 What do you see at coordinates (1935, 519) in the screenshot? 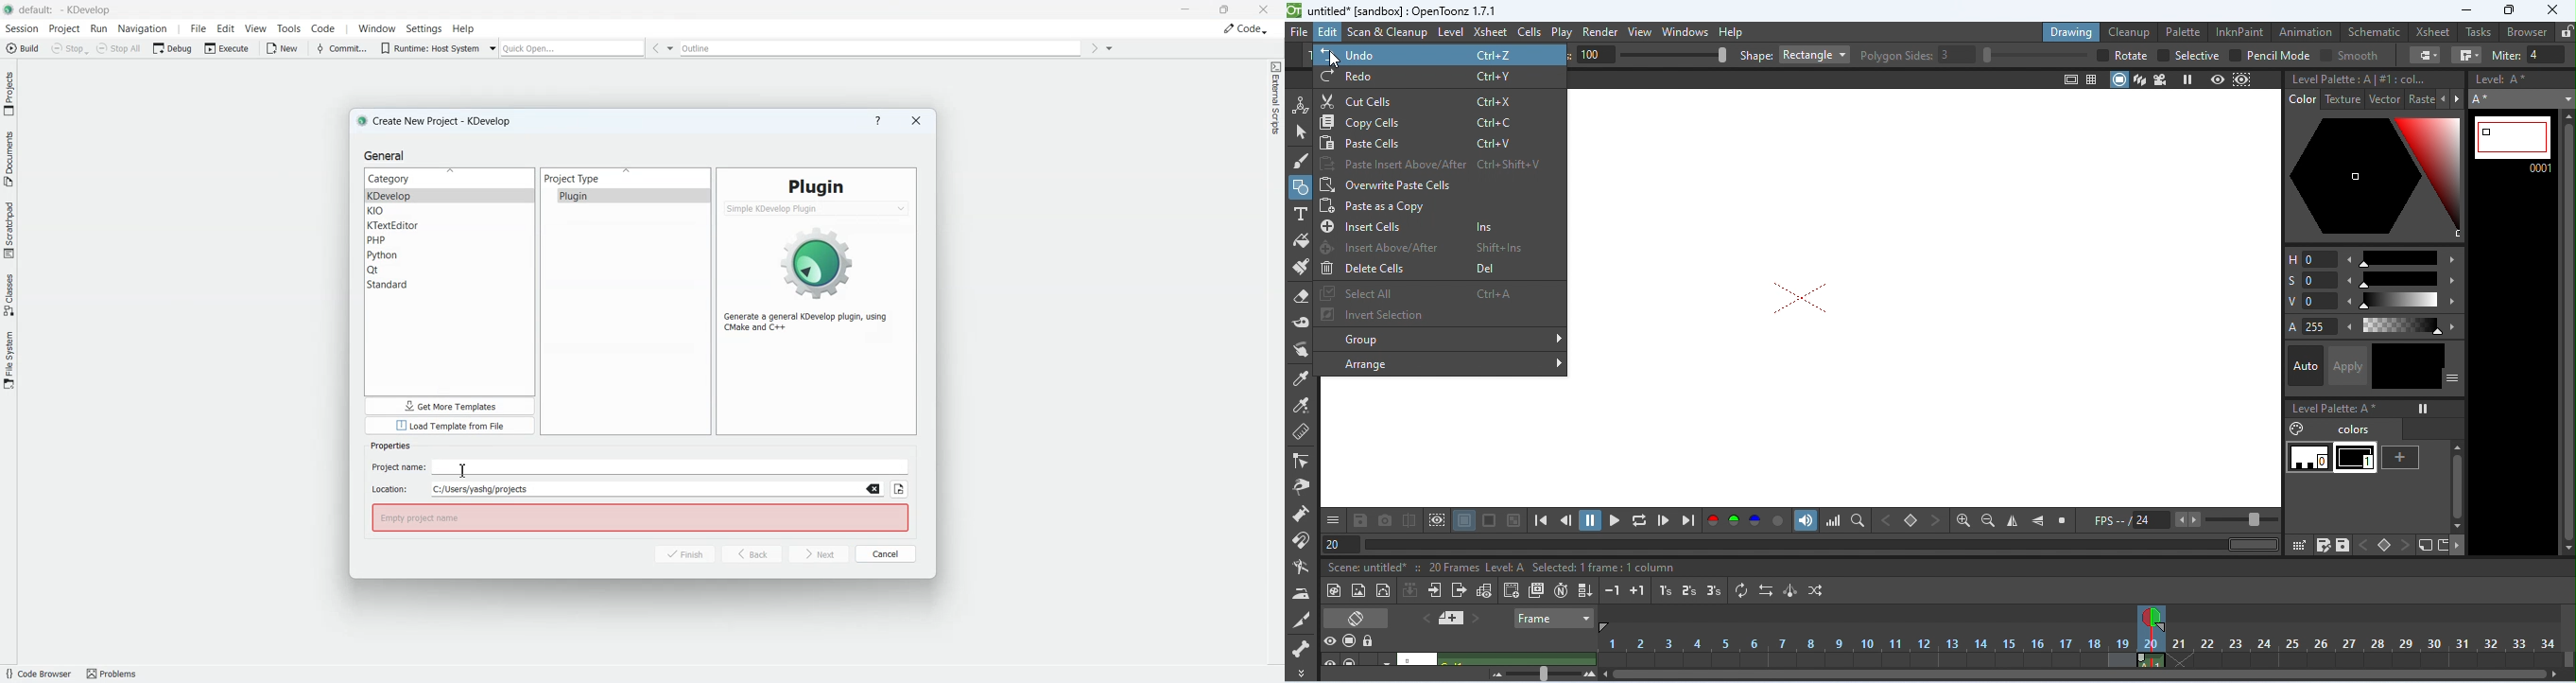
I see `next key` at bounding box center [1935, 519].